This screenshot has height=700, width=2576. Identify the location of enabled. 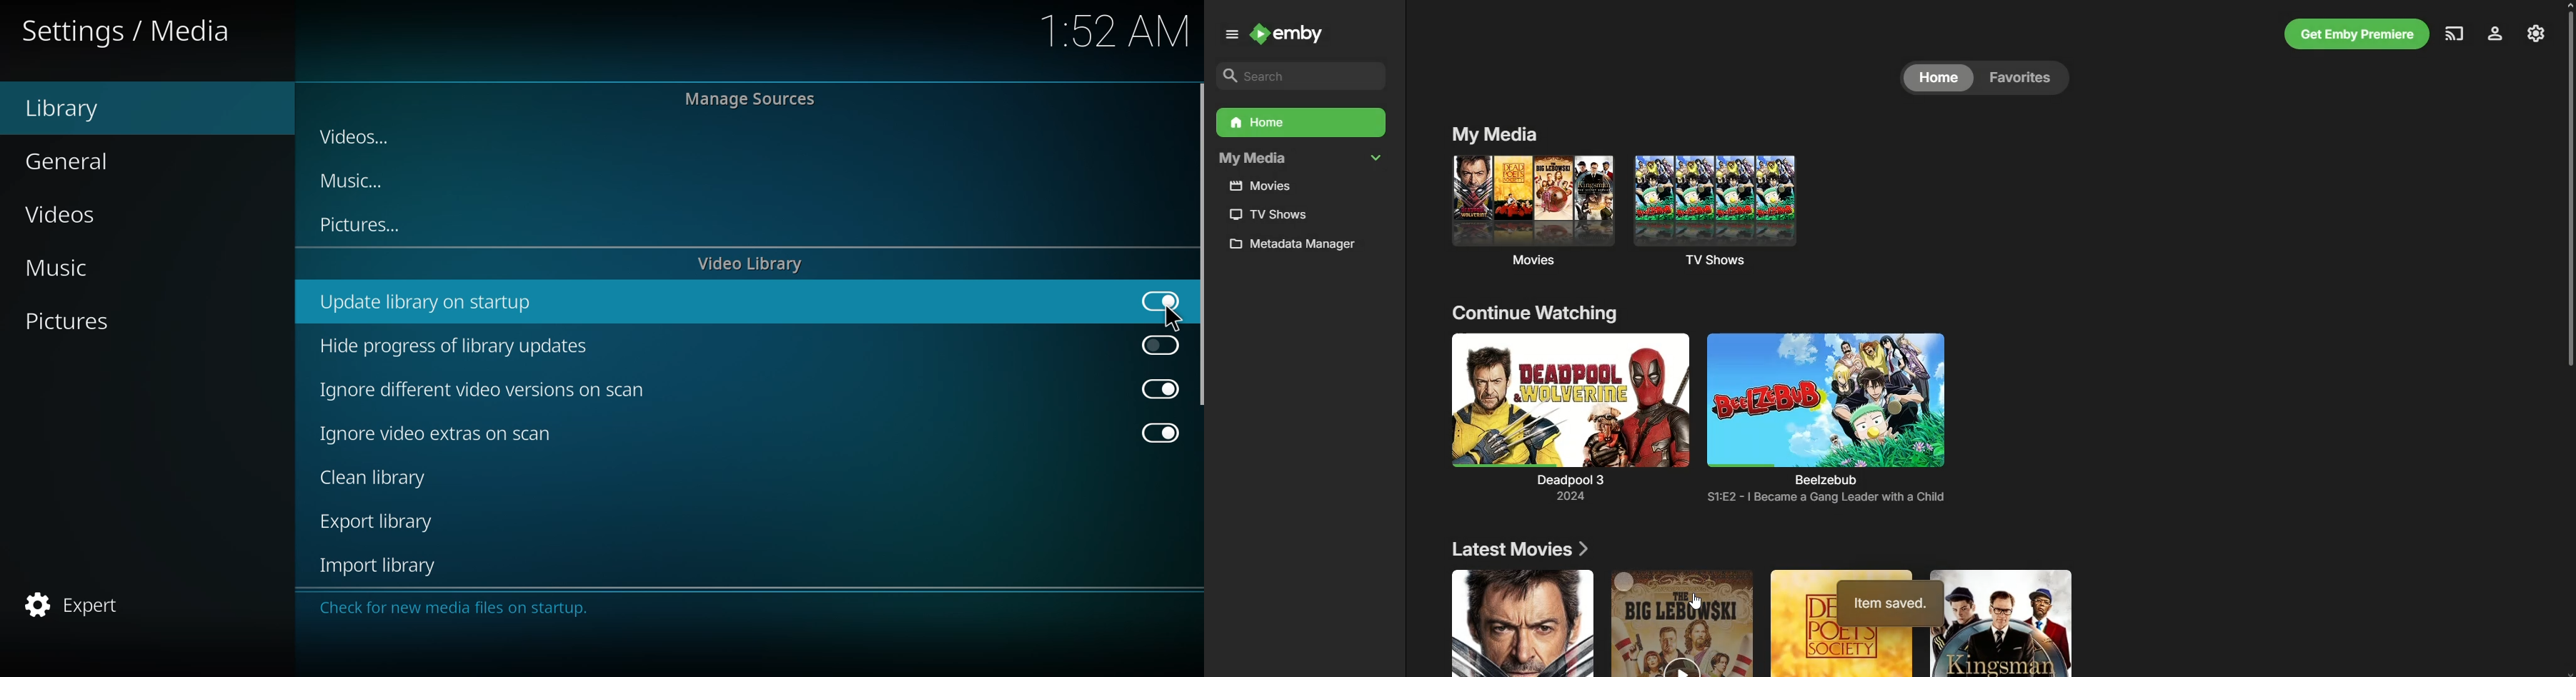
(1160, 300).